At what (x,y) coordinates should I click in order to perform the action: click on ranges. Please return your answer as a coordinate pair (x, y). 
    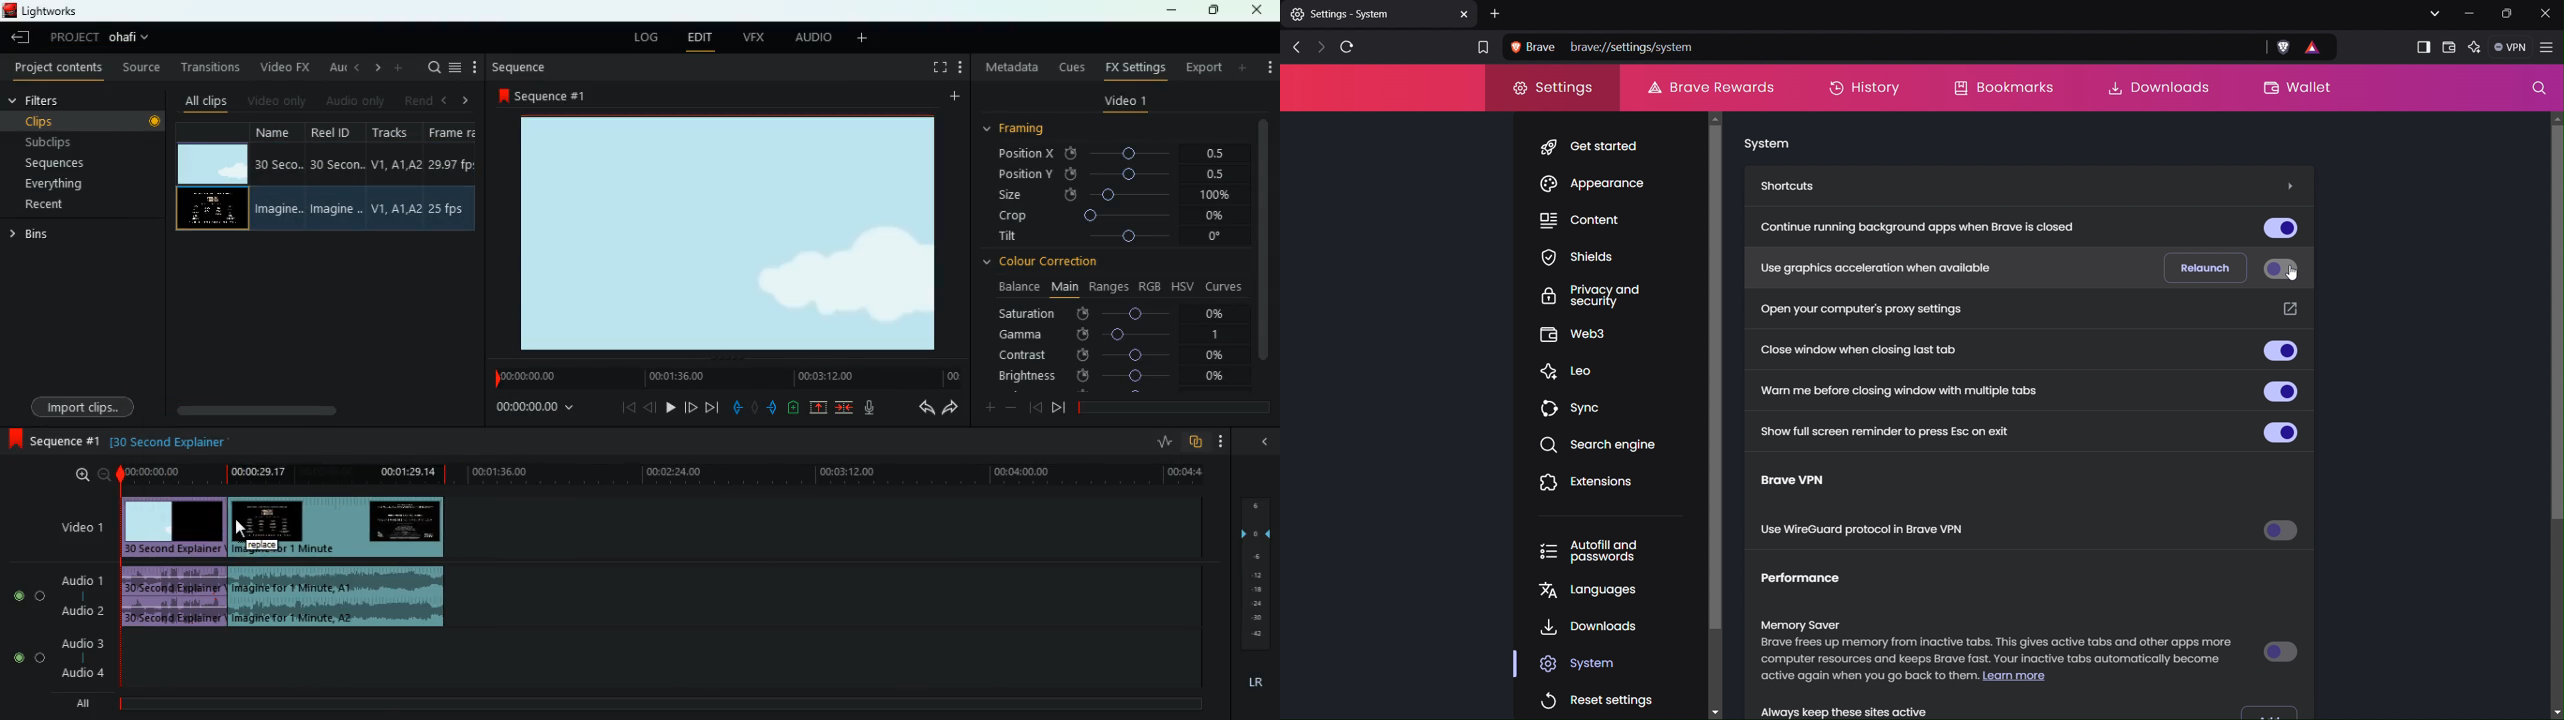
    Looking at the image, I should click on (1108, 286).